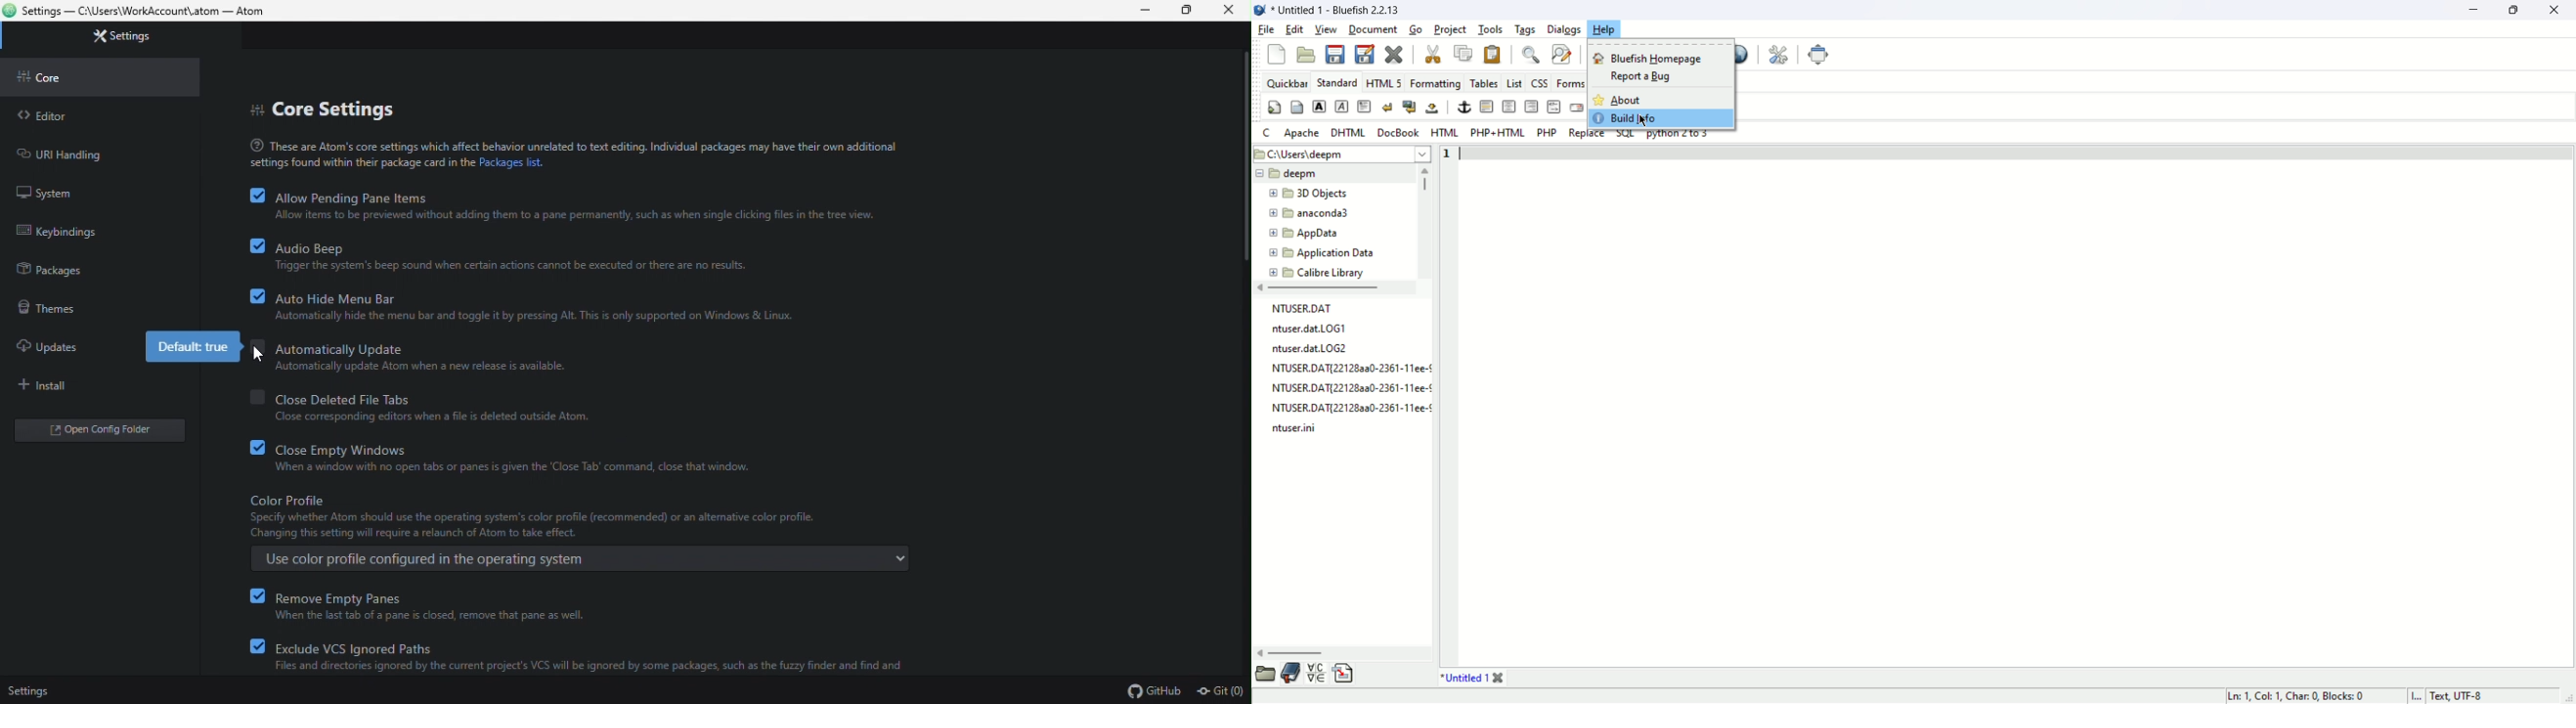 This screenshot has width=2576, height=728. Describe the element at coordinates (1416, 30) in the screenshot. I see `go` at that location.